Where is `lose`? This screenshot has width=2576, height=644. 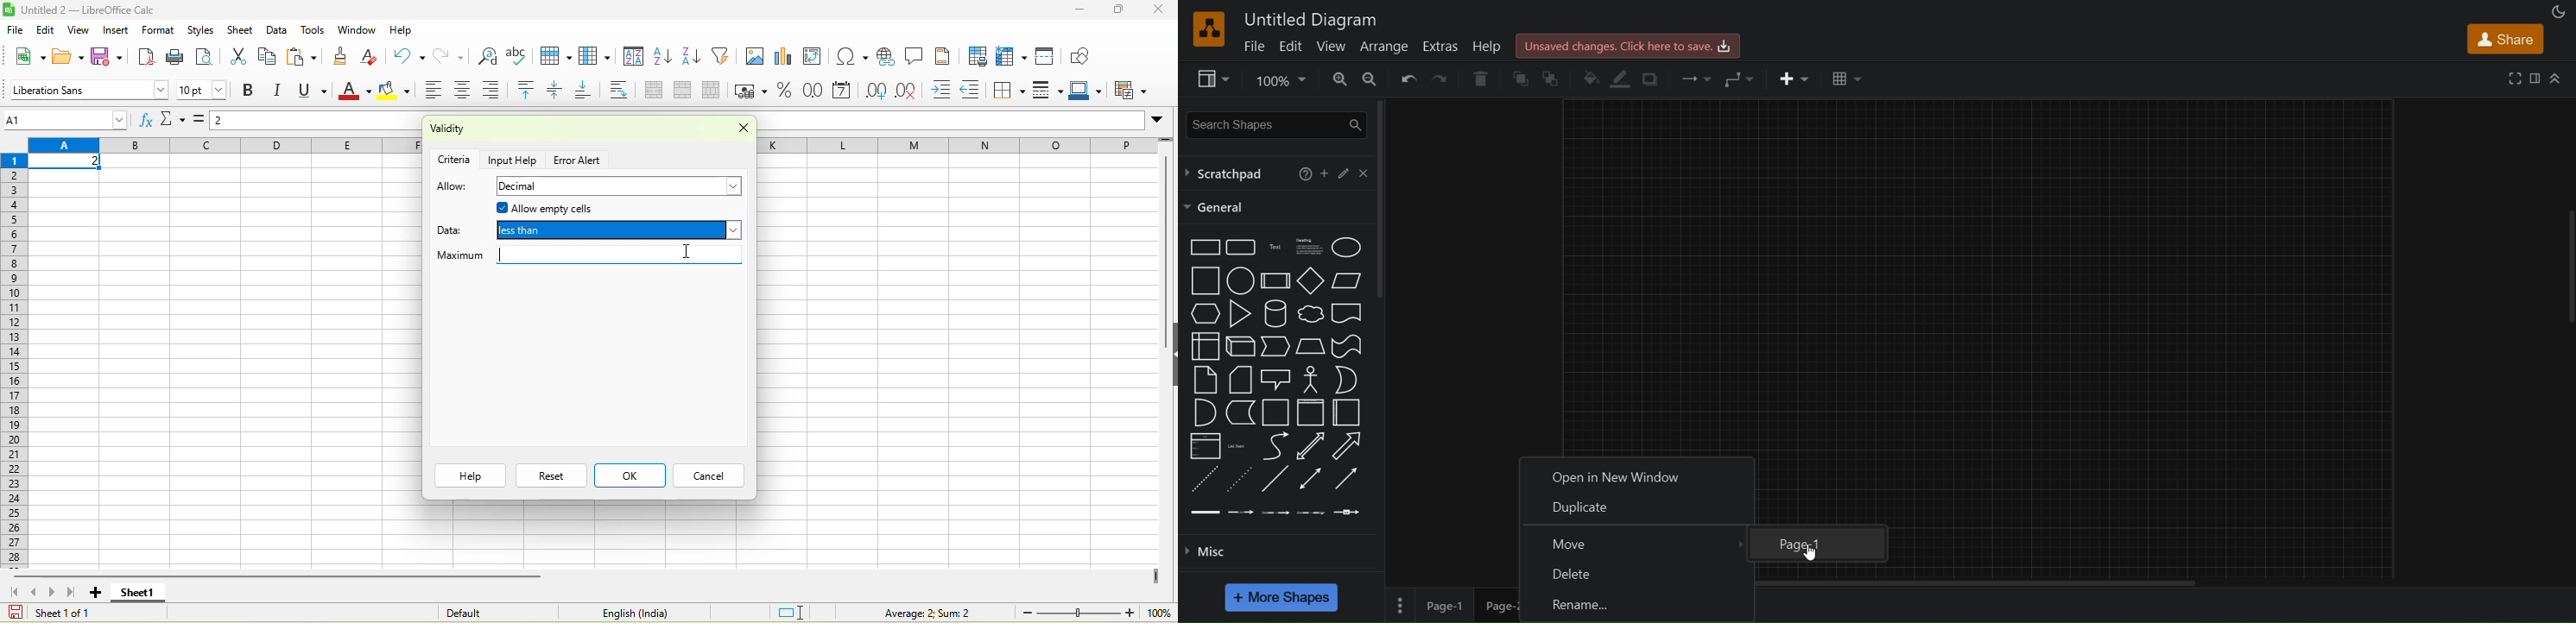 lose is located at coordinates (737, 130).